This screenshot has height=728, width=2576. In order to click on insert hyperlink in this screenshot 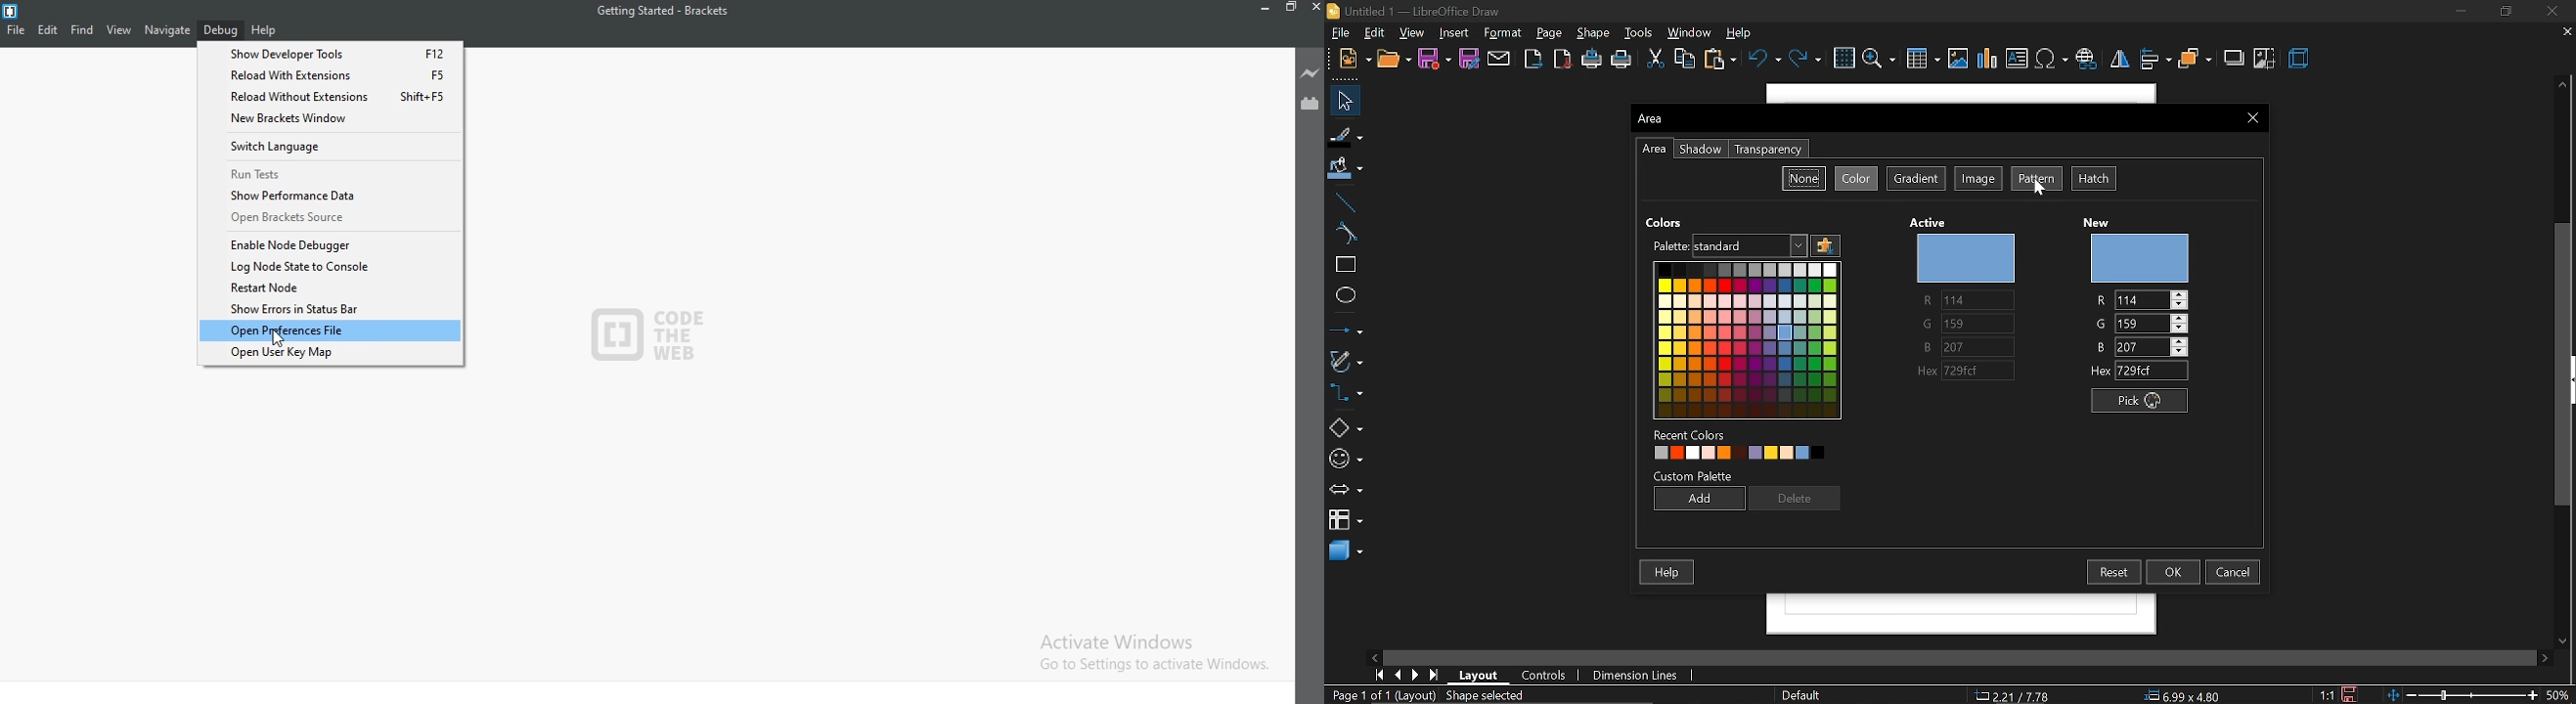, I will do `click(2087, 57)`.